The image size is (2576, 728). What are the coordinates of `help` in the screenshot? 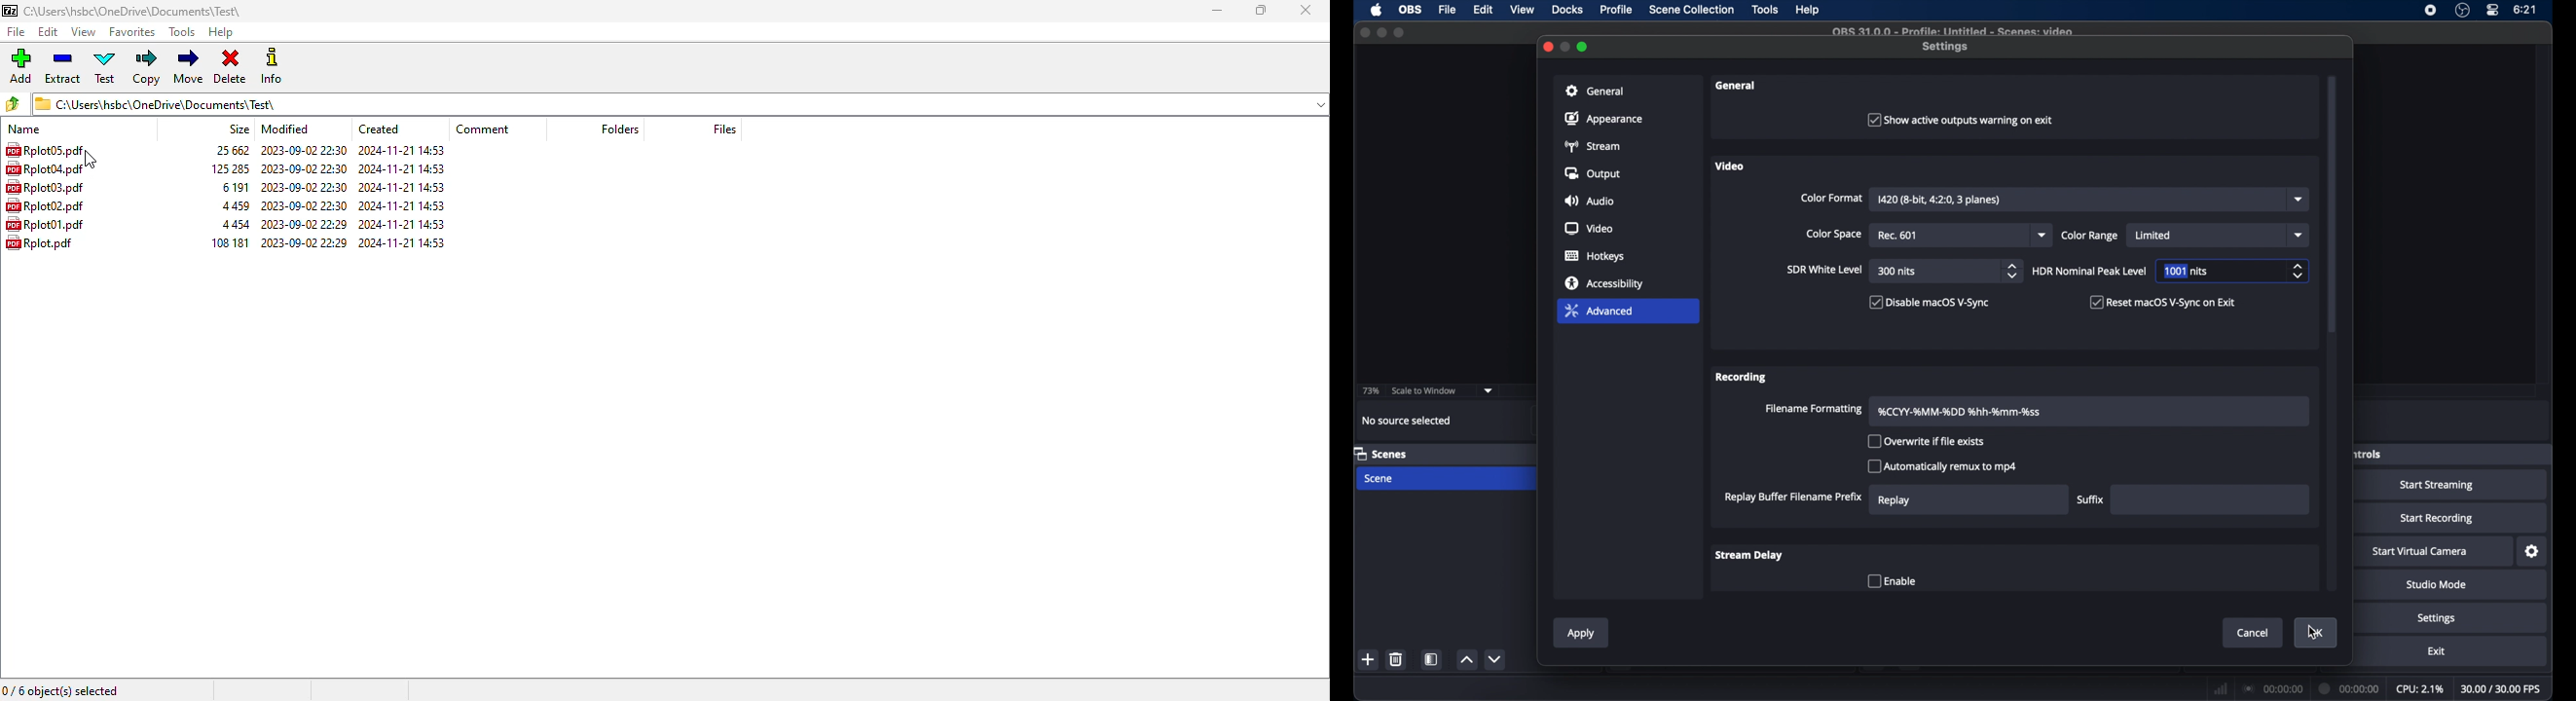 It's located at (1808, 10).